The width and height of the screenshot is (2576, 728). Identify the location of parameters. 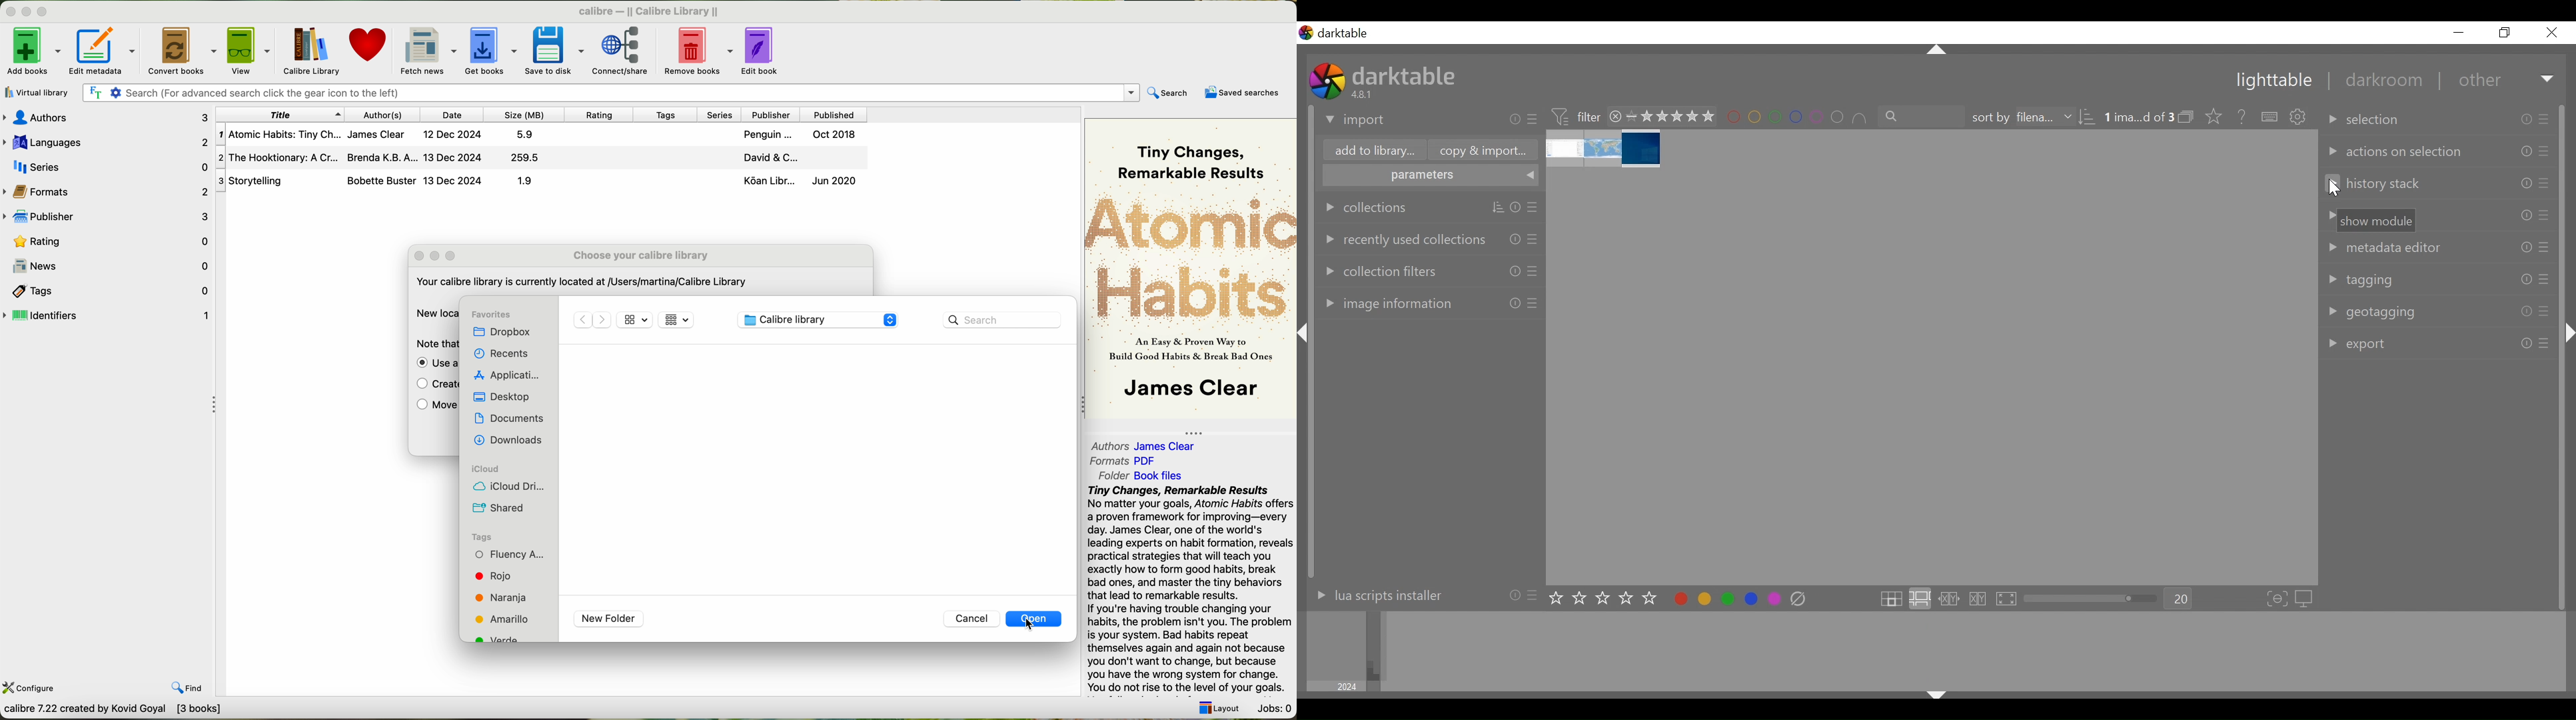
(1431, 177).